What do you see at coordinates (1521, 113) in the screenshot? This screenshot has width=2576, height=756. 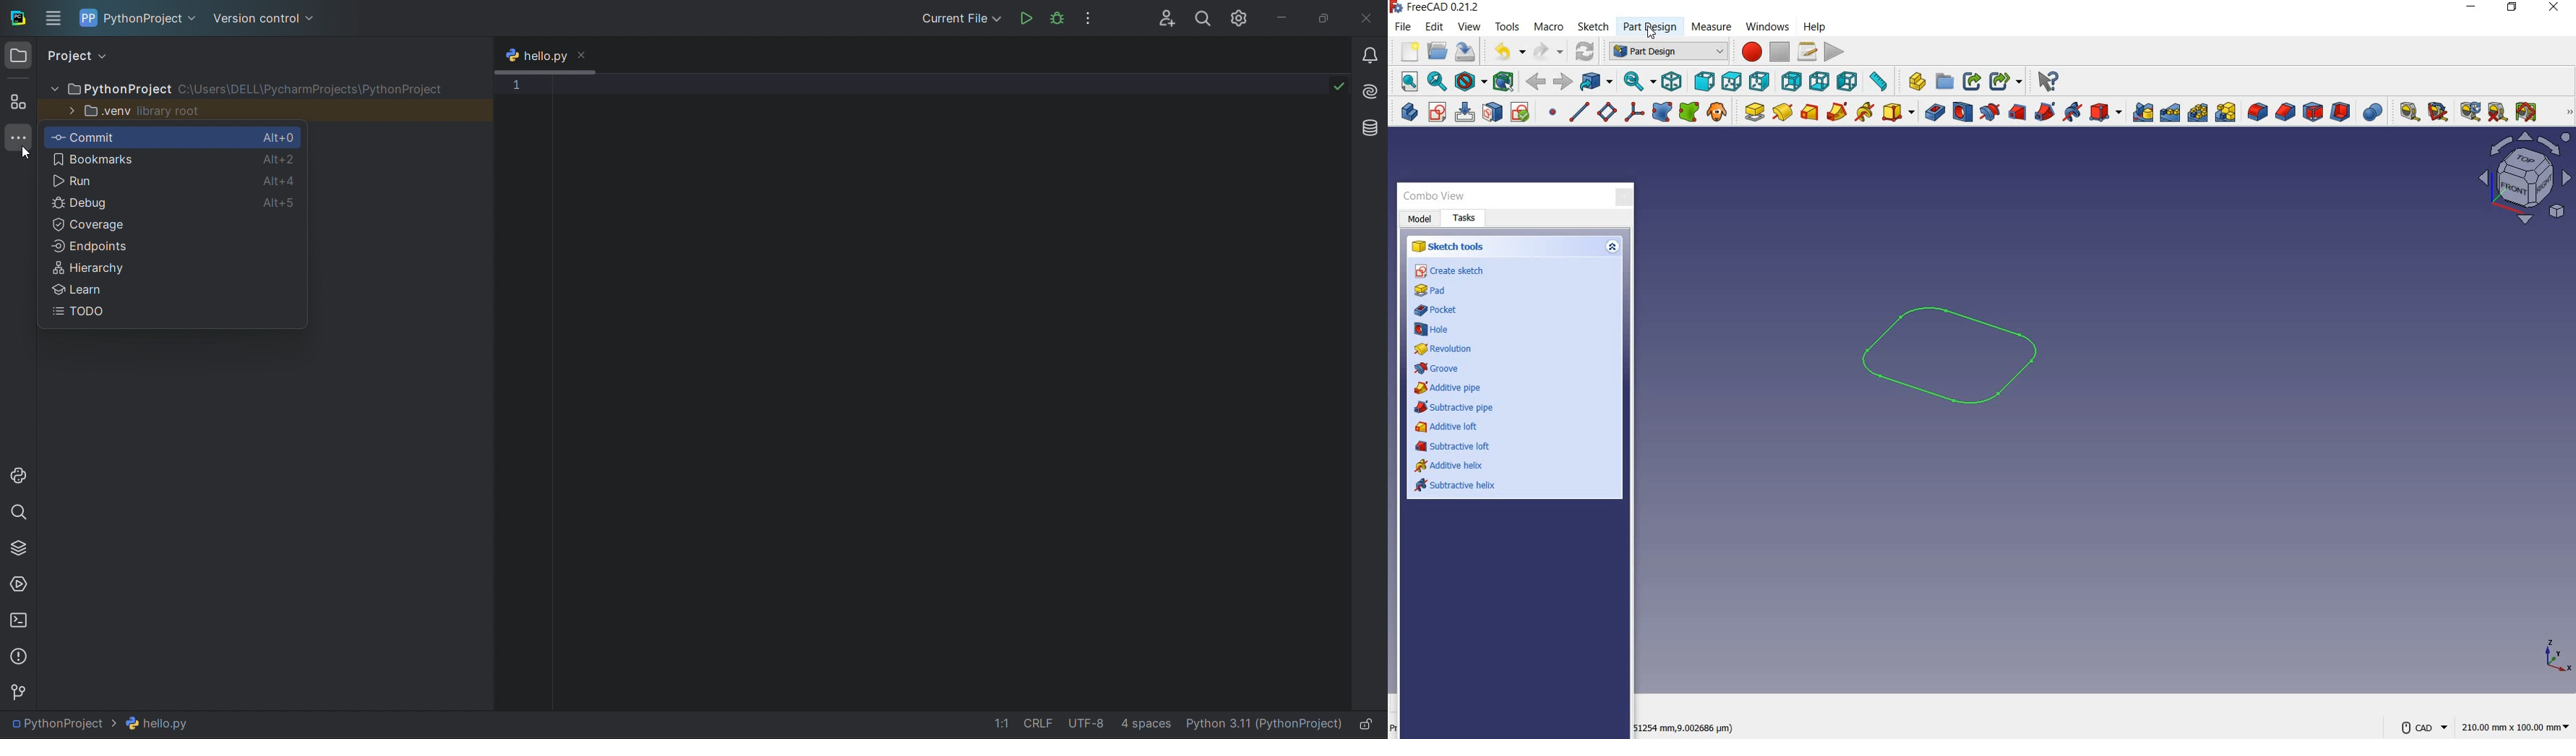 I see `validate sketch` at bounding box center [1521, 113].